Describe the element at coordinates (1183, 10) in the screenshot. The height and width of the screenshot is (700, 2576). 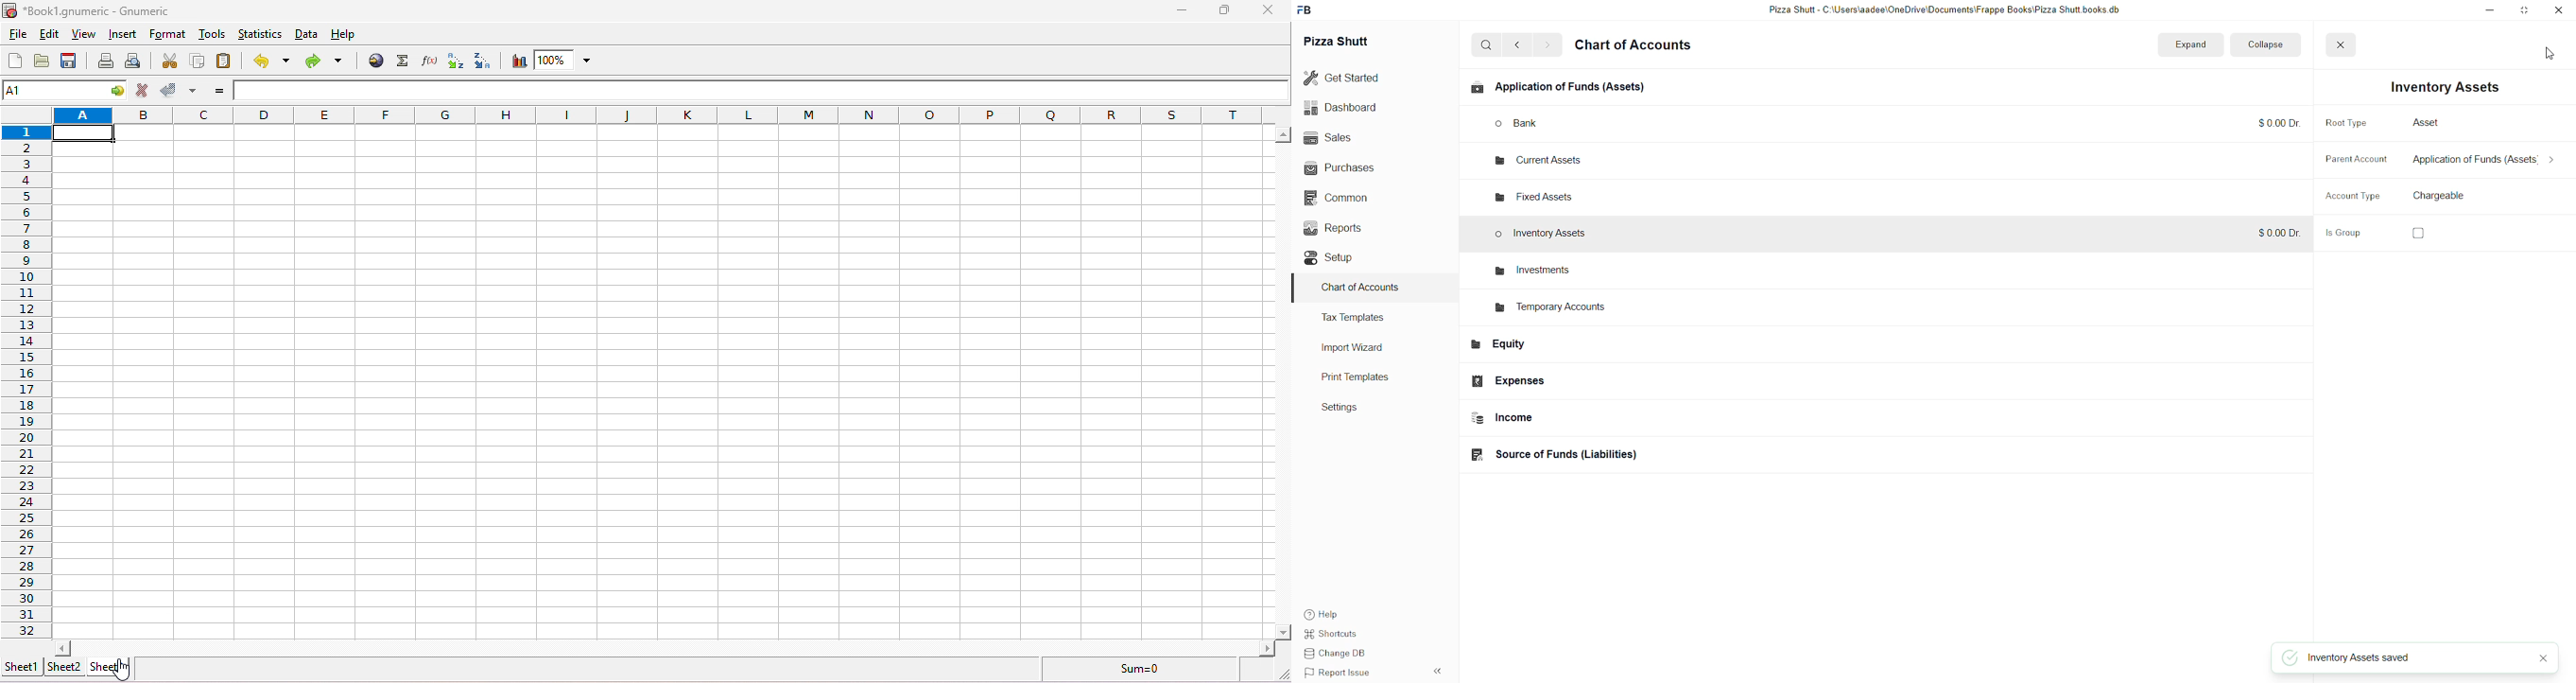
I see `minimize` at that location.